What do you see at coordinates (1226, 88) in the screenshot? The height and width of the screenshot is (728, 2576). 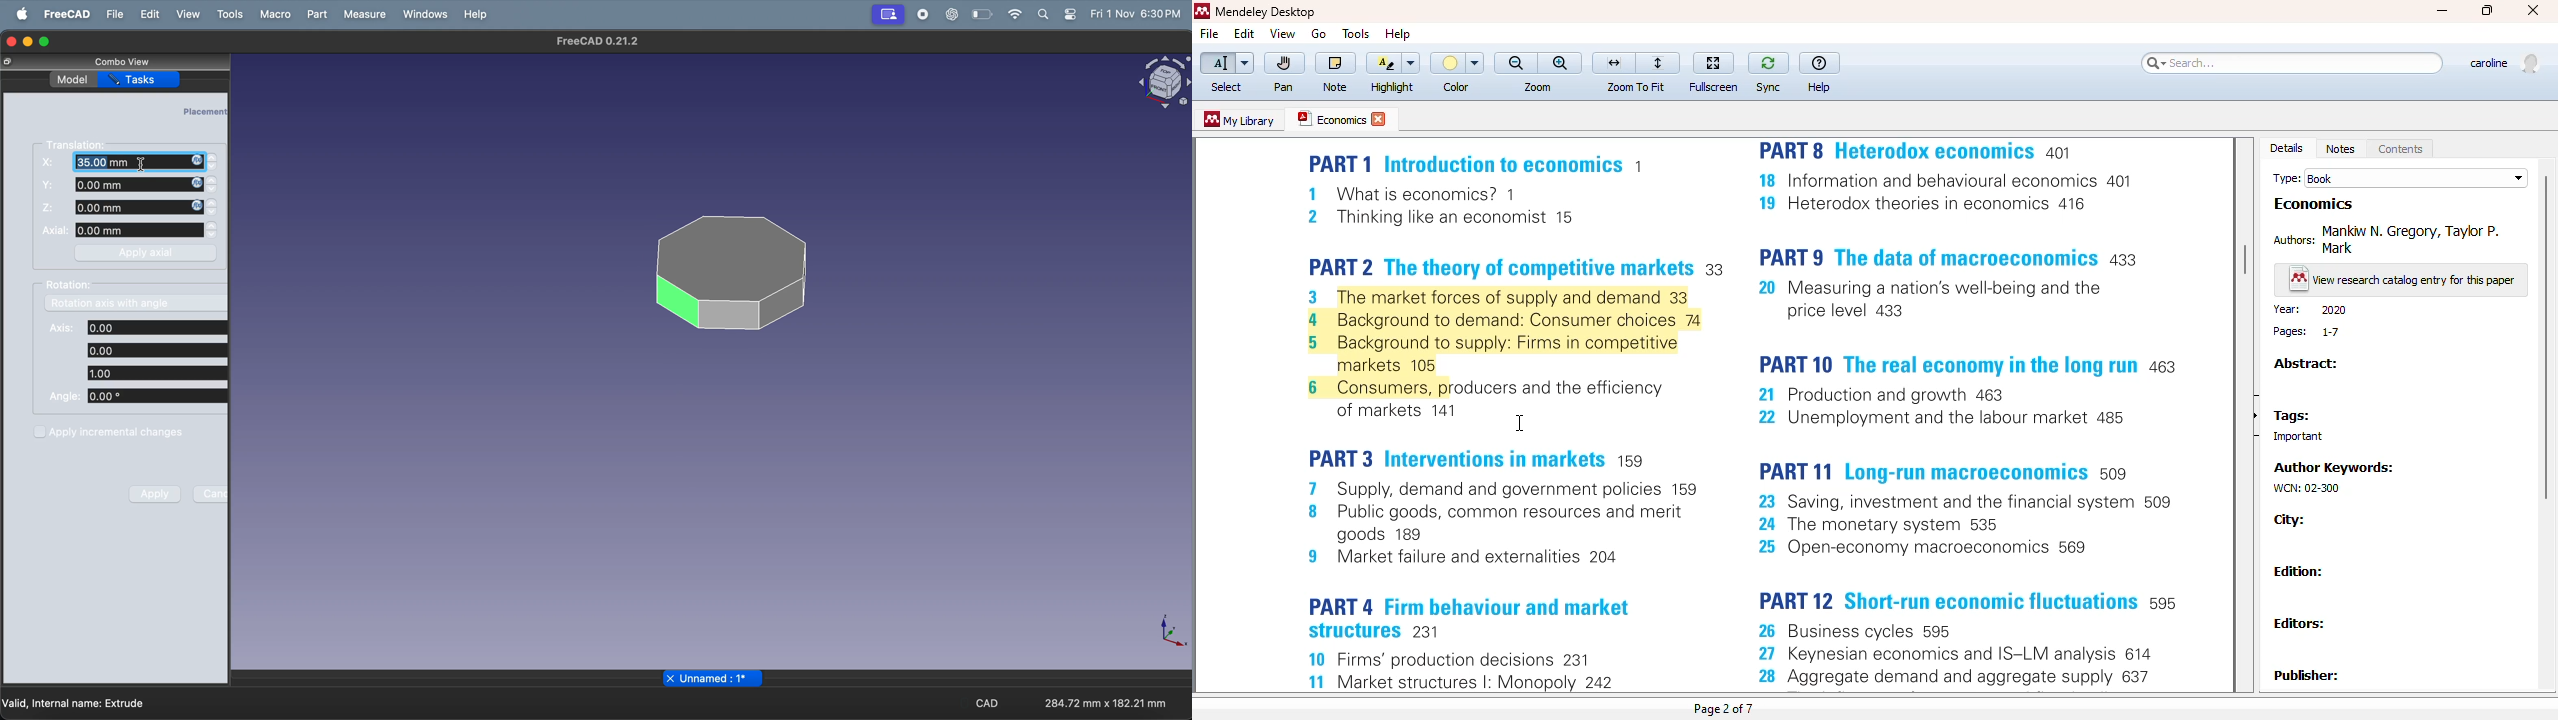 I see `select` at bounding box center [1226, 88].